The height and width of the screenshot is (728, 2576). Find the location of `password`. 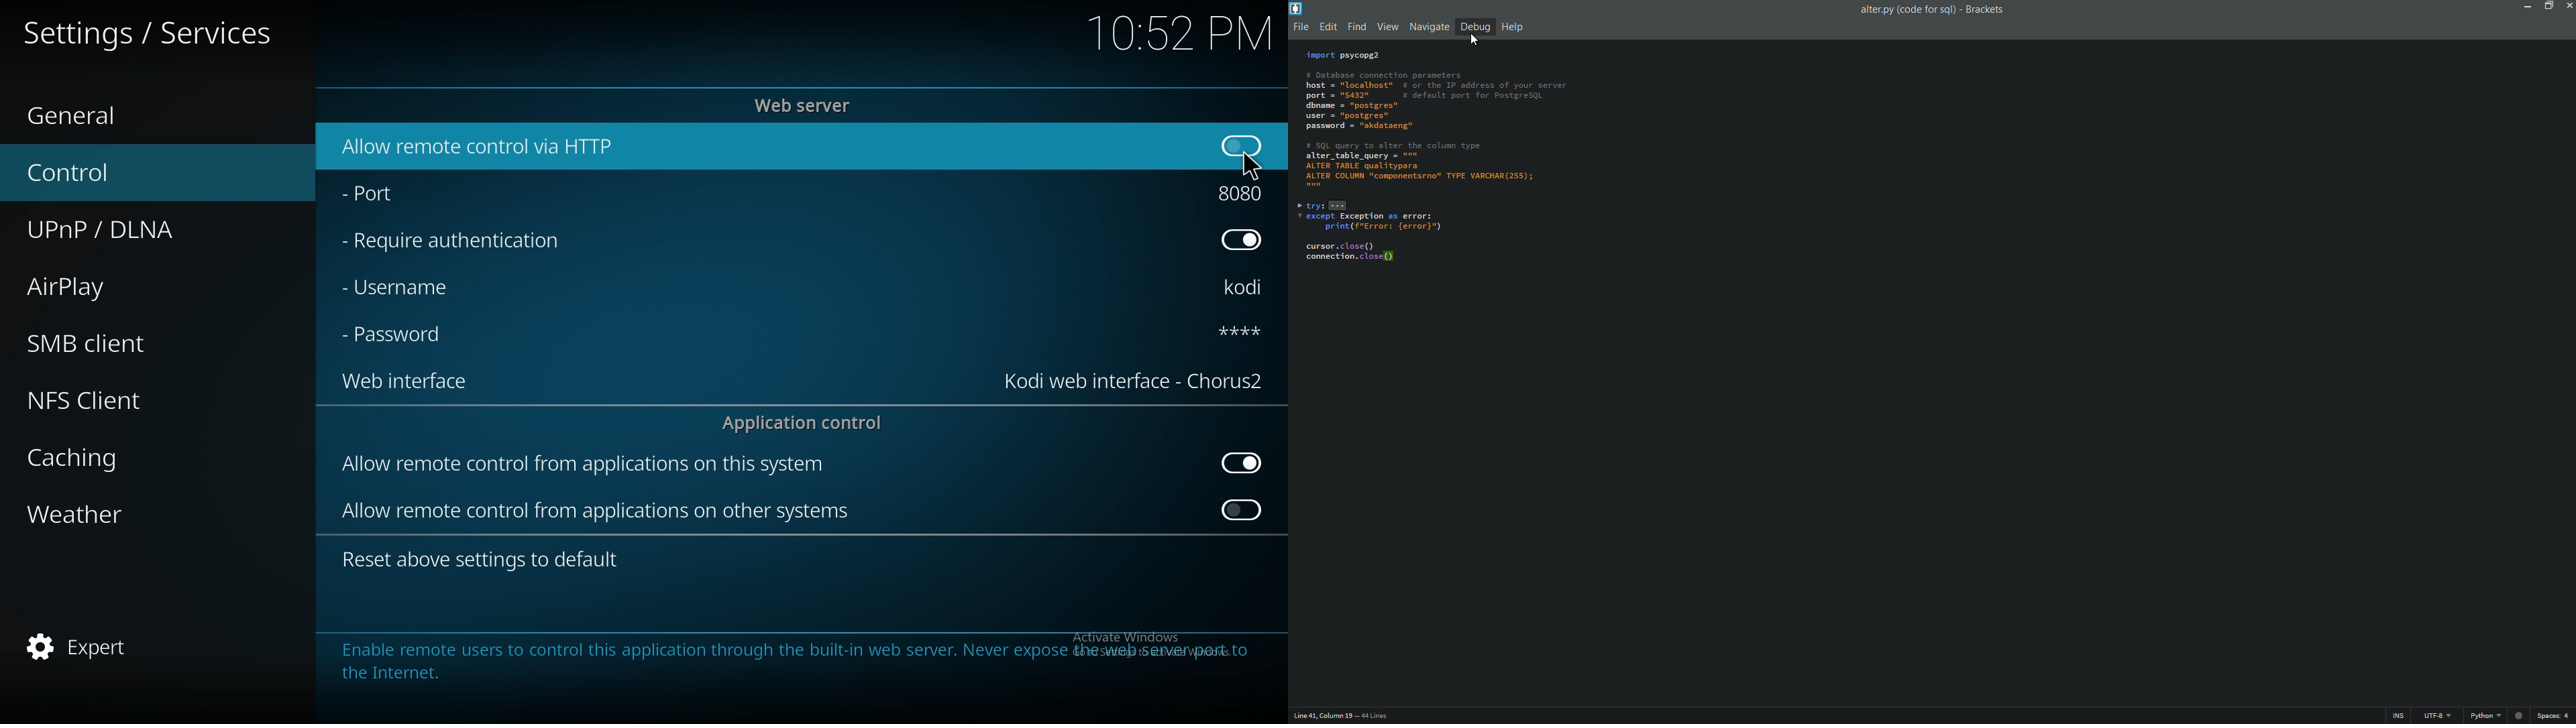

password is located at coordinates (1228, 330).